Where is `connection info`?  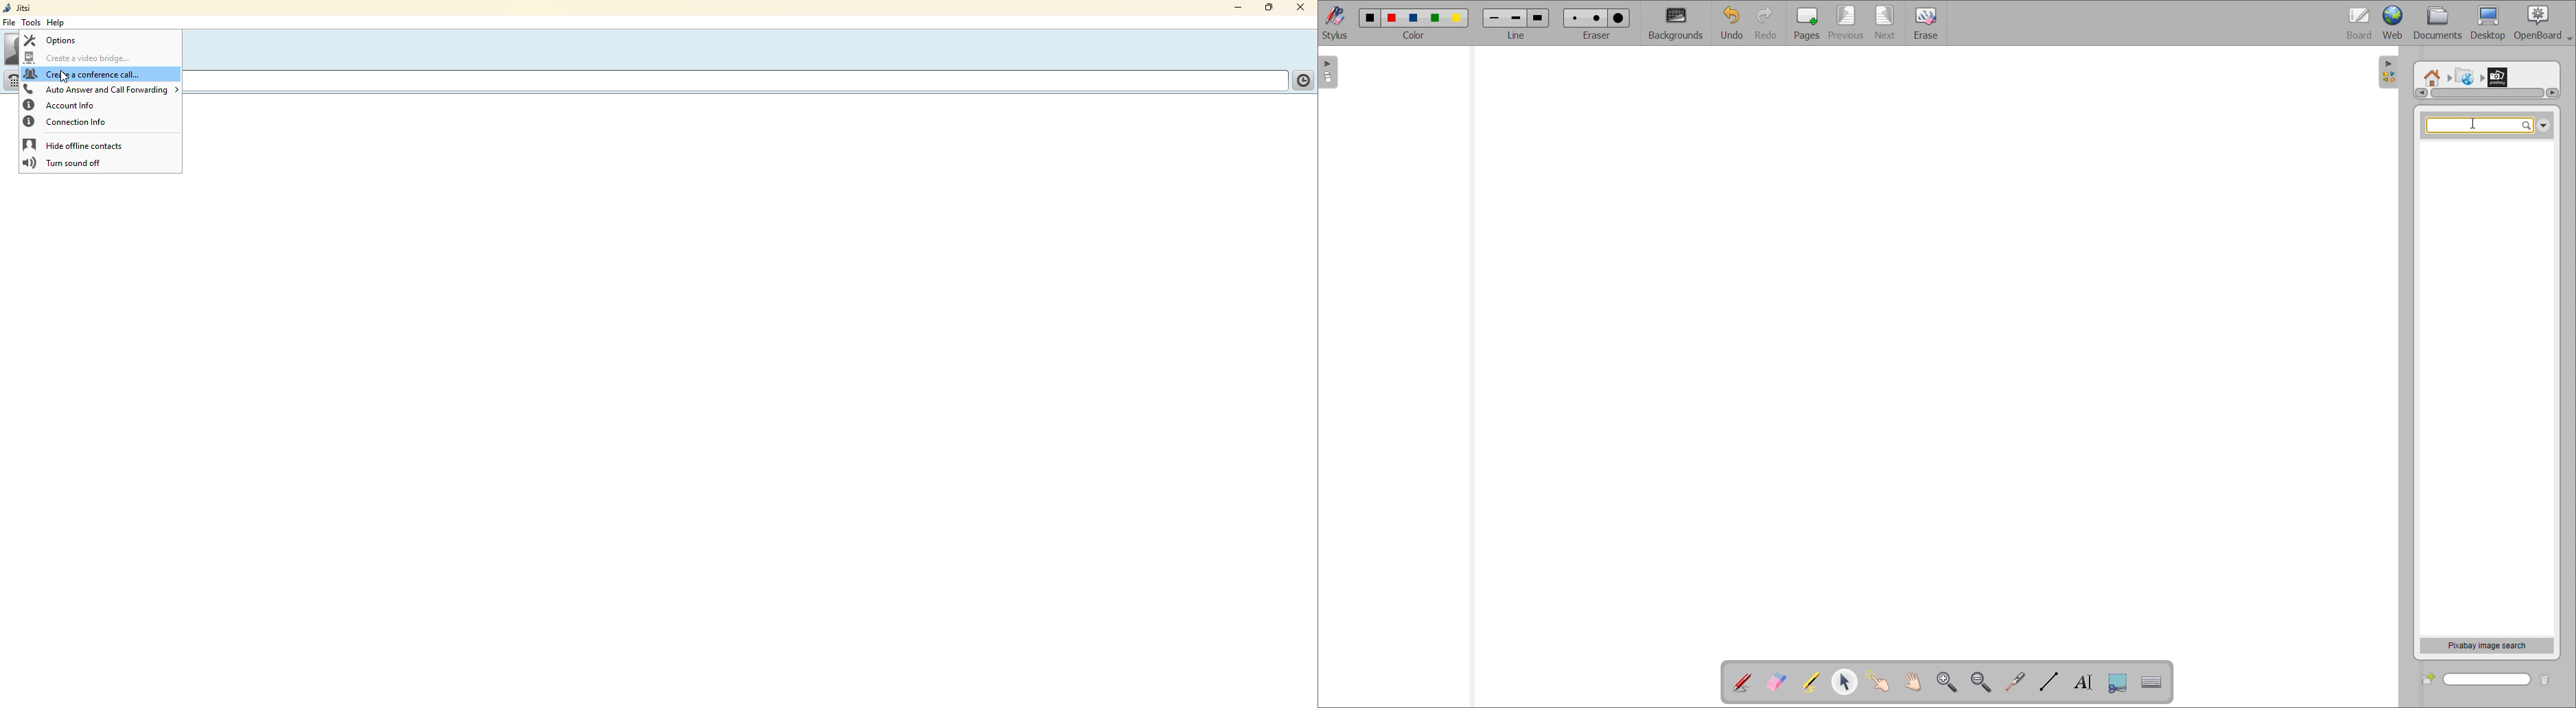
connection info is located at coordinates (66, 121).